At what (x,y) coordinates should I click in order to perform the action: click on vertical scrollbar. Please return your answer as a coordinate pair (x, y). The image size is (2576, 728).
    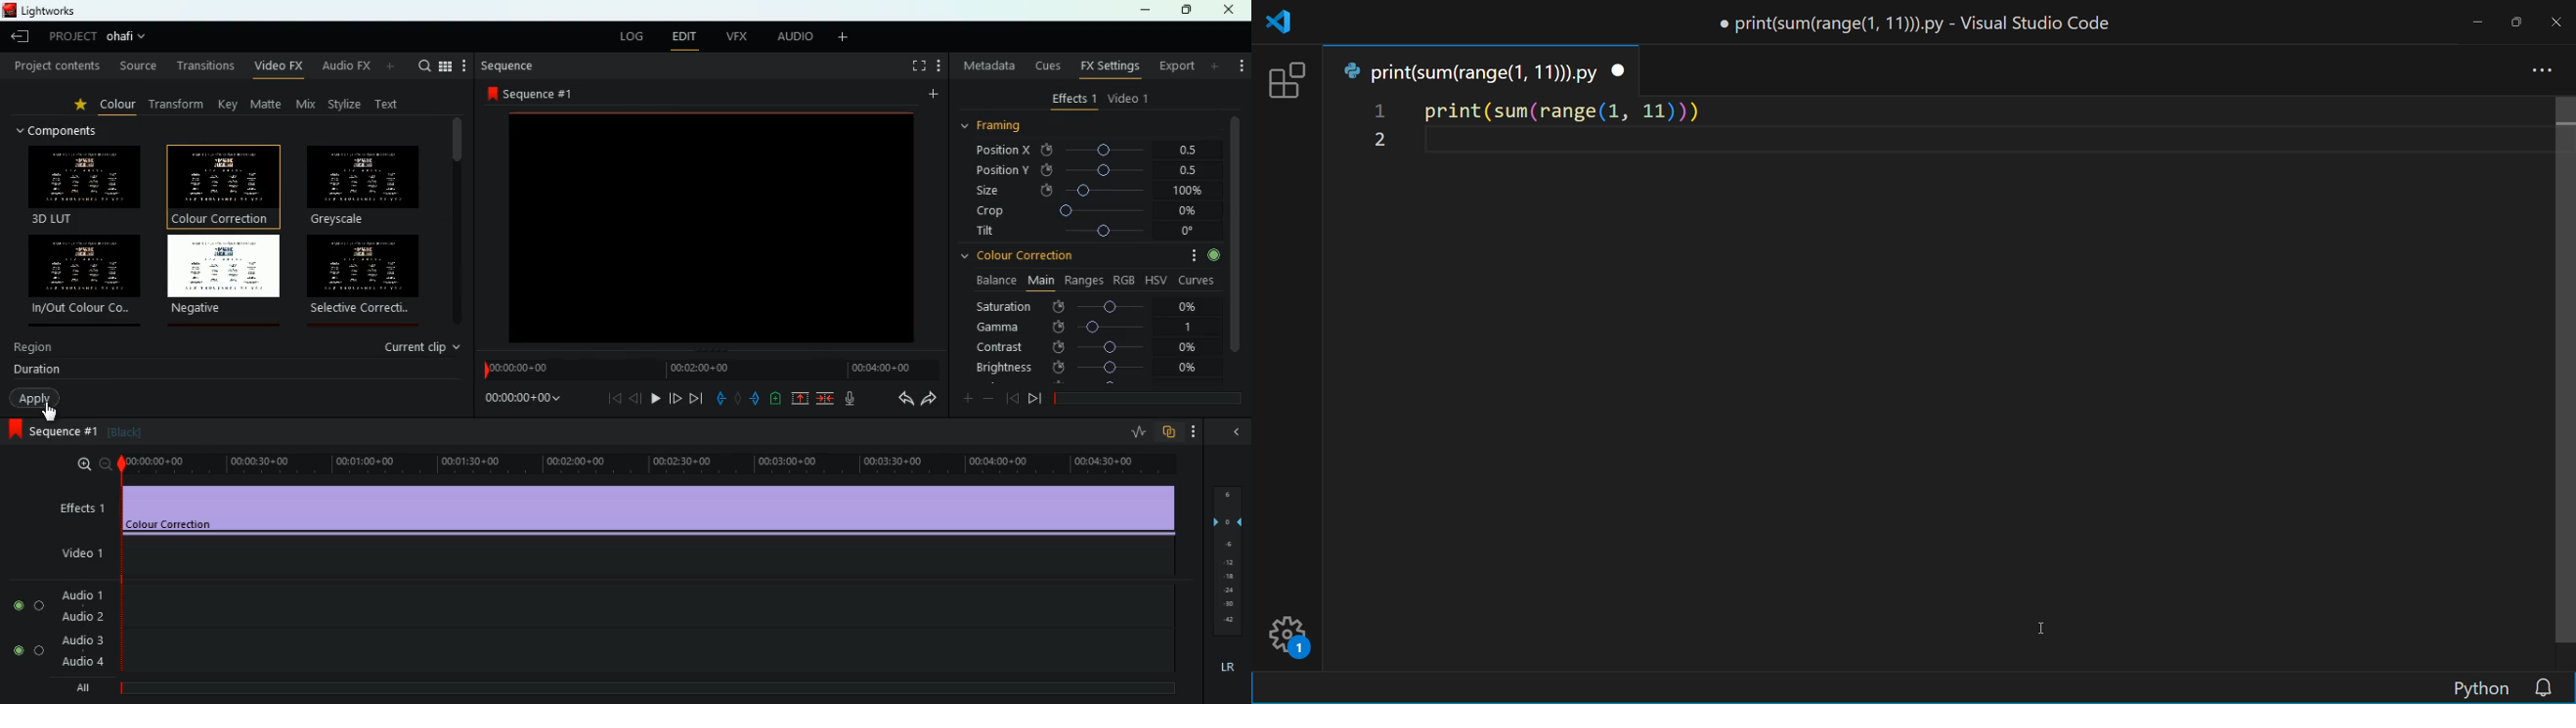
    Looking at the image, I should click on (458, 222).